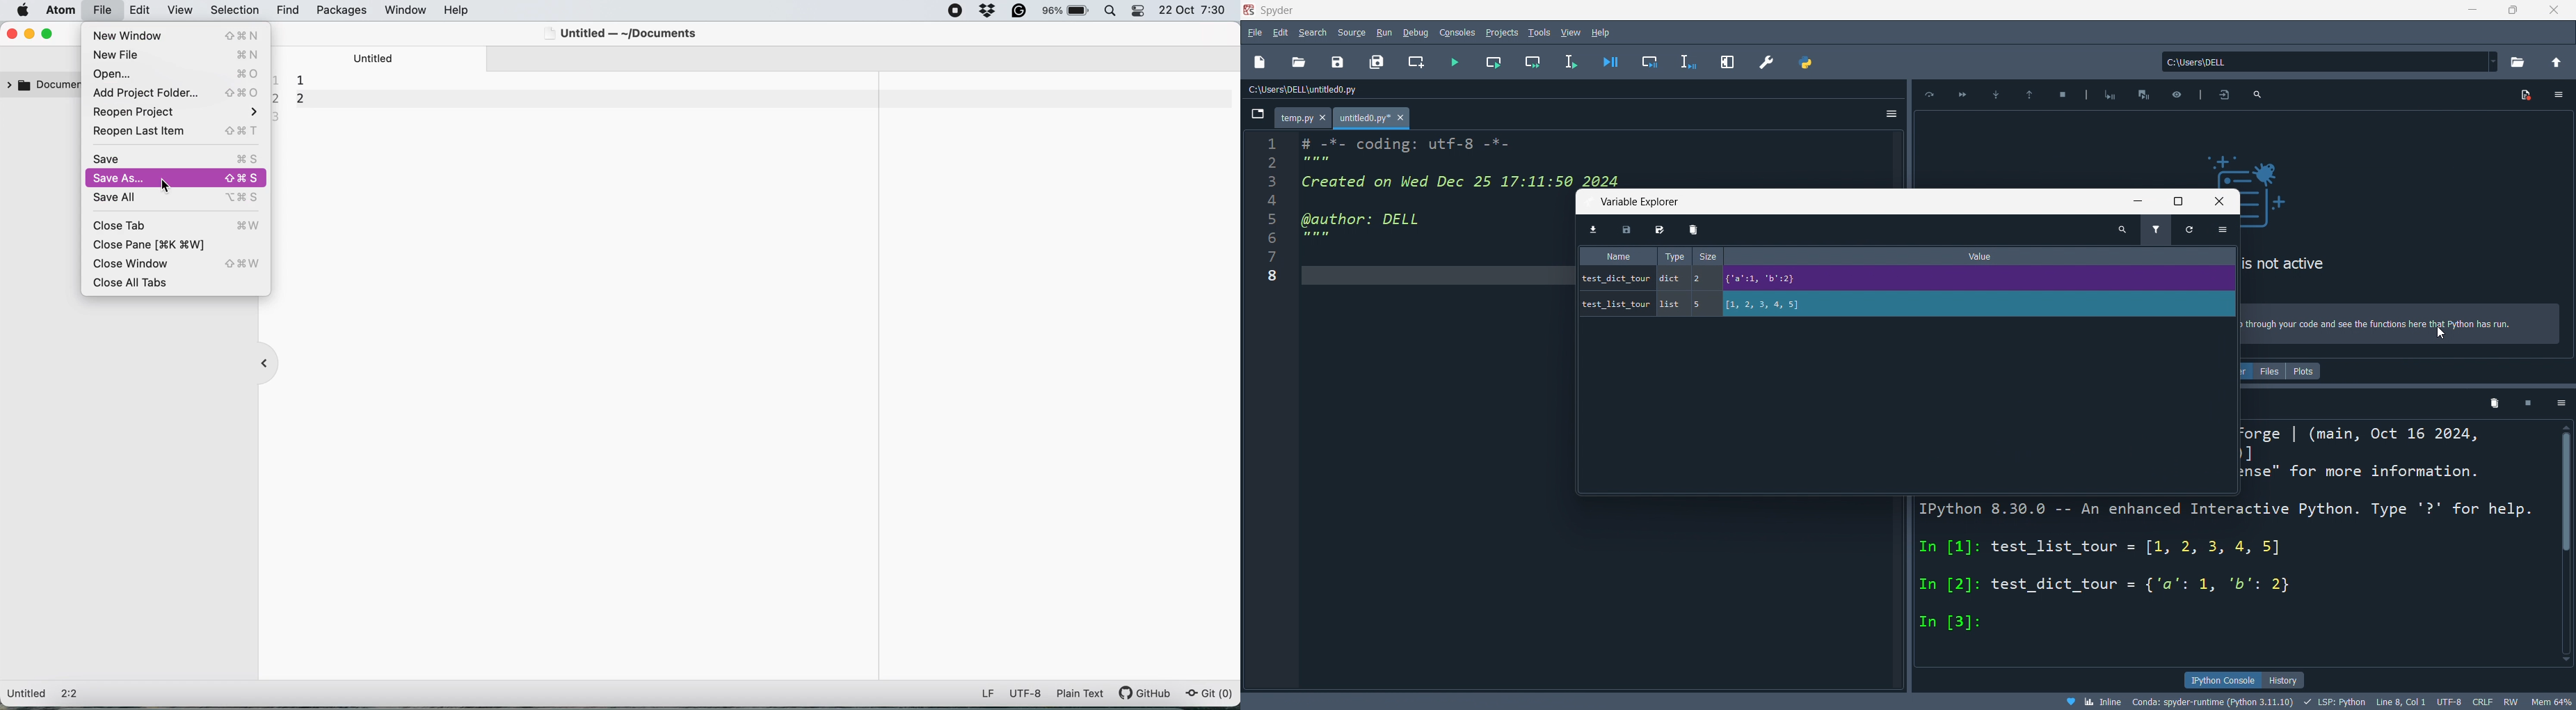 This screenshot has height=728, width=2576. I want to click on expand pane, so click(1727, 61).